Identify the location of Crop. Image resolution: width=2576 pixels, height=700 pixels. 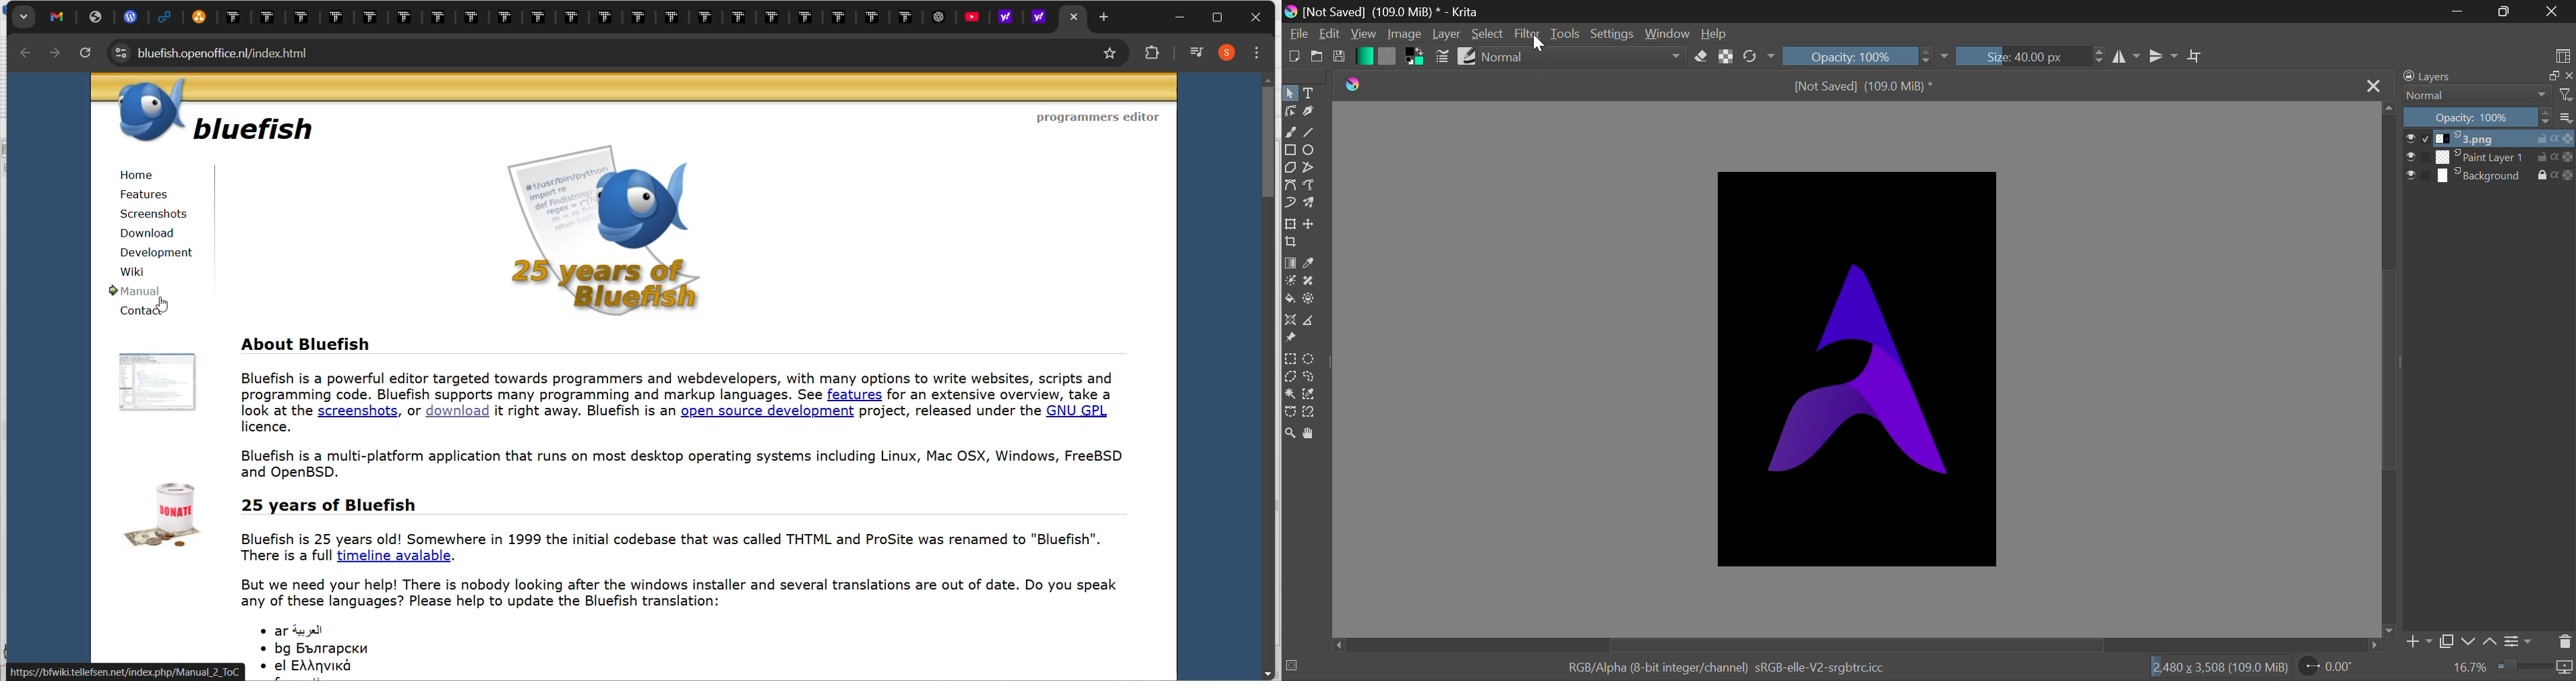
(1291, 243).